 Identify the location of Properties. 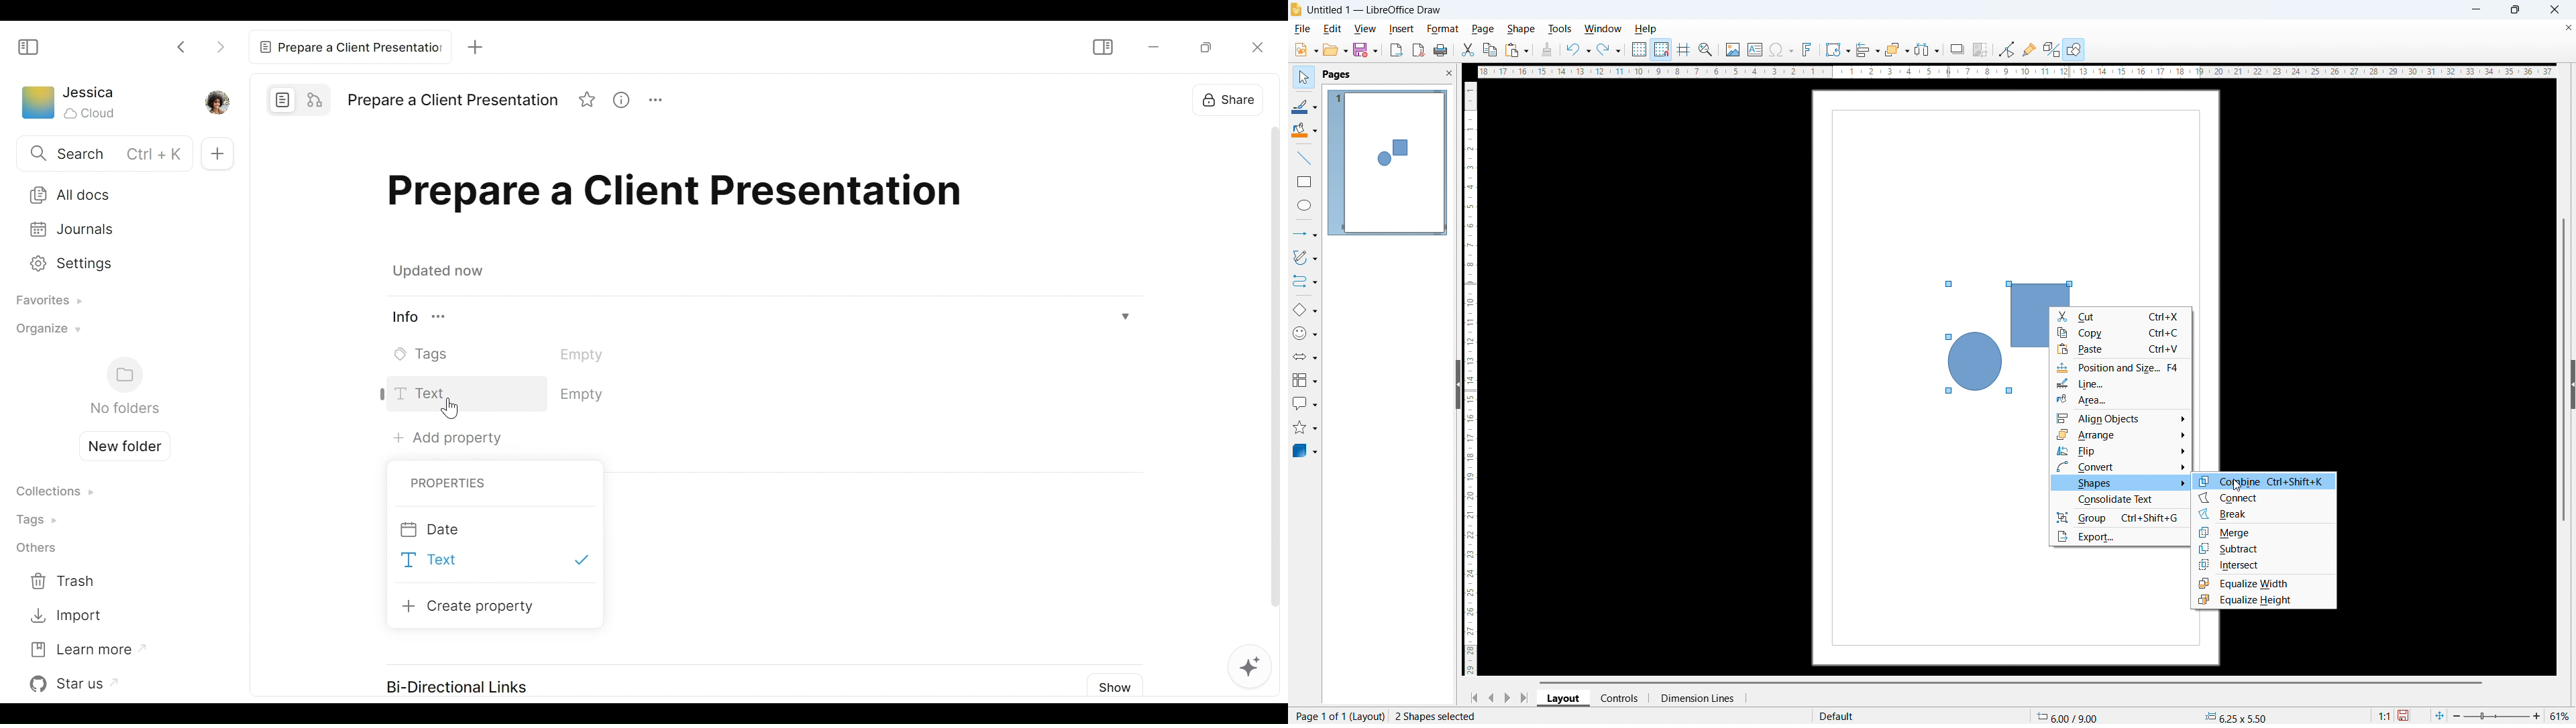
(450, 483).